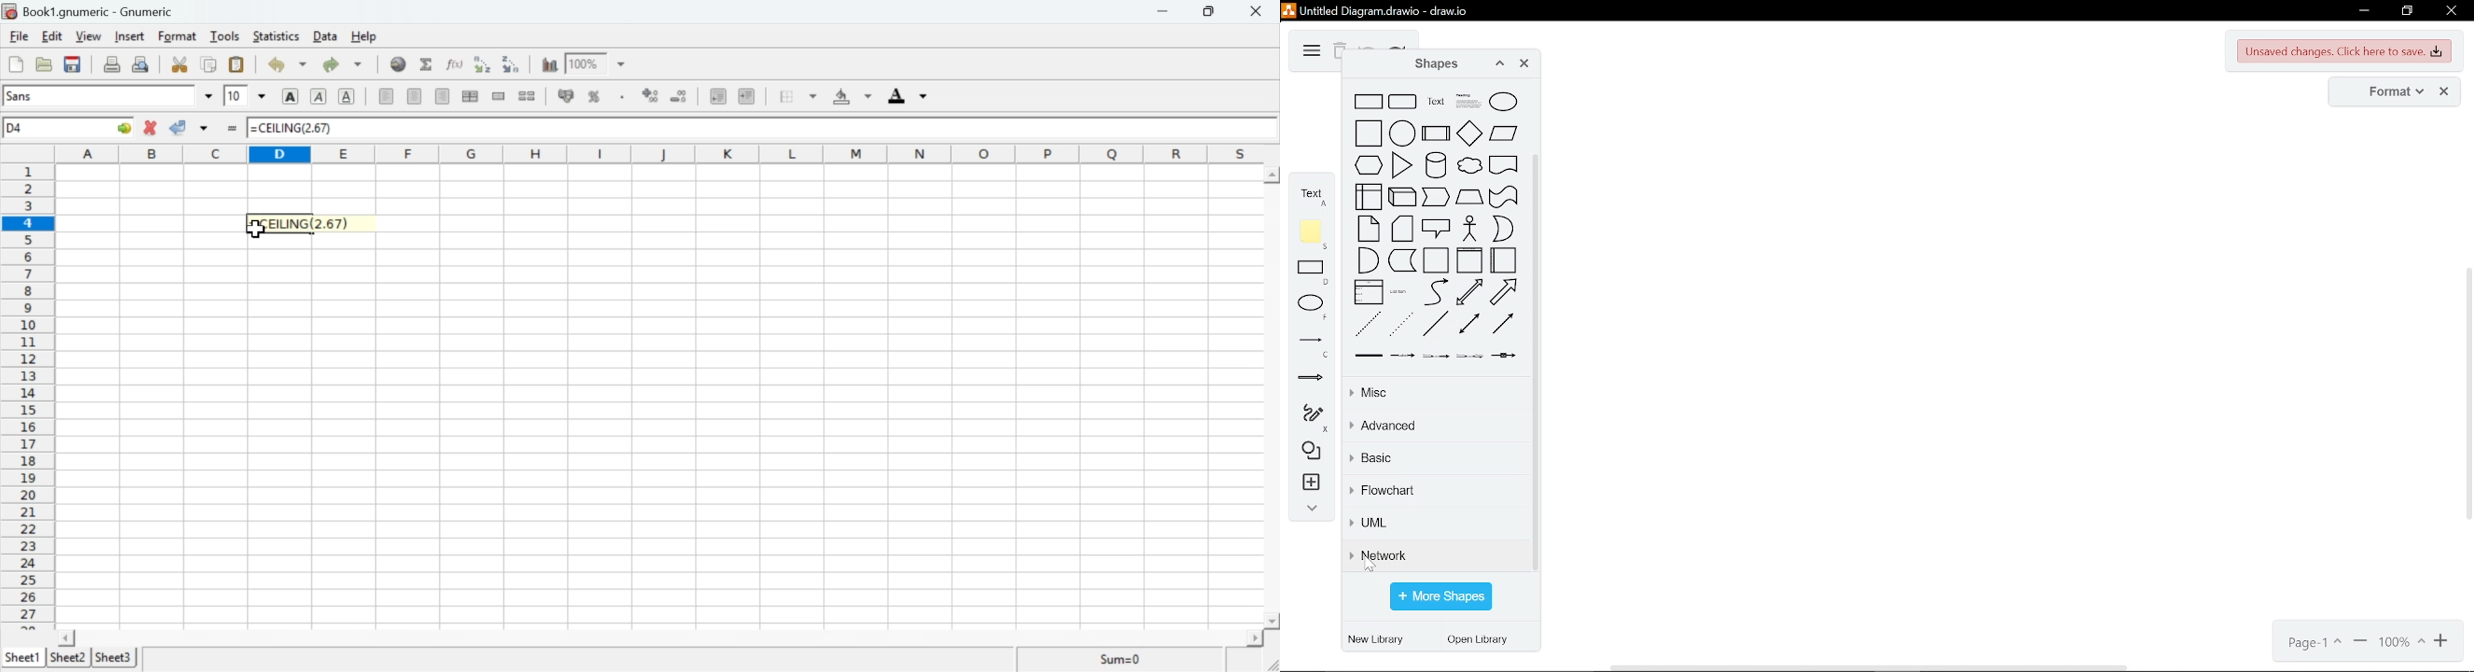 The width and height of the screenshot is (2492, 672). What do you see at coordinates (2445, 92) in the screenshot?
I see `close` at bounding box center [2445, 92].